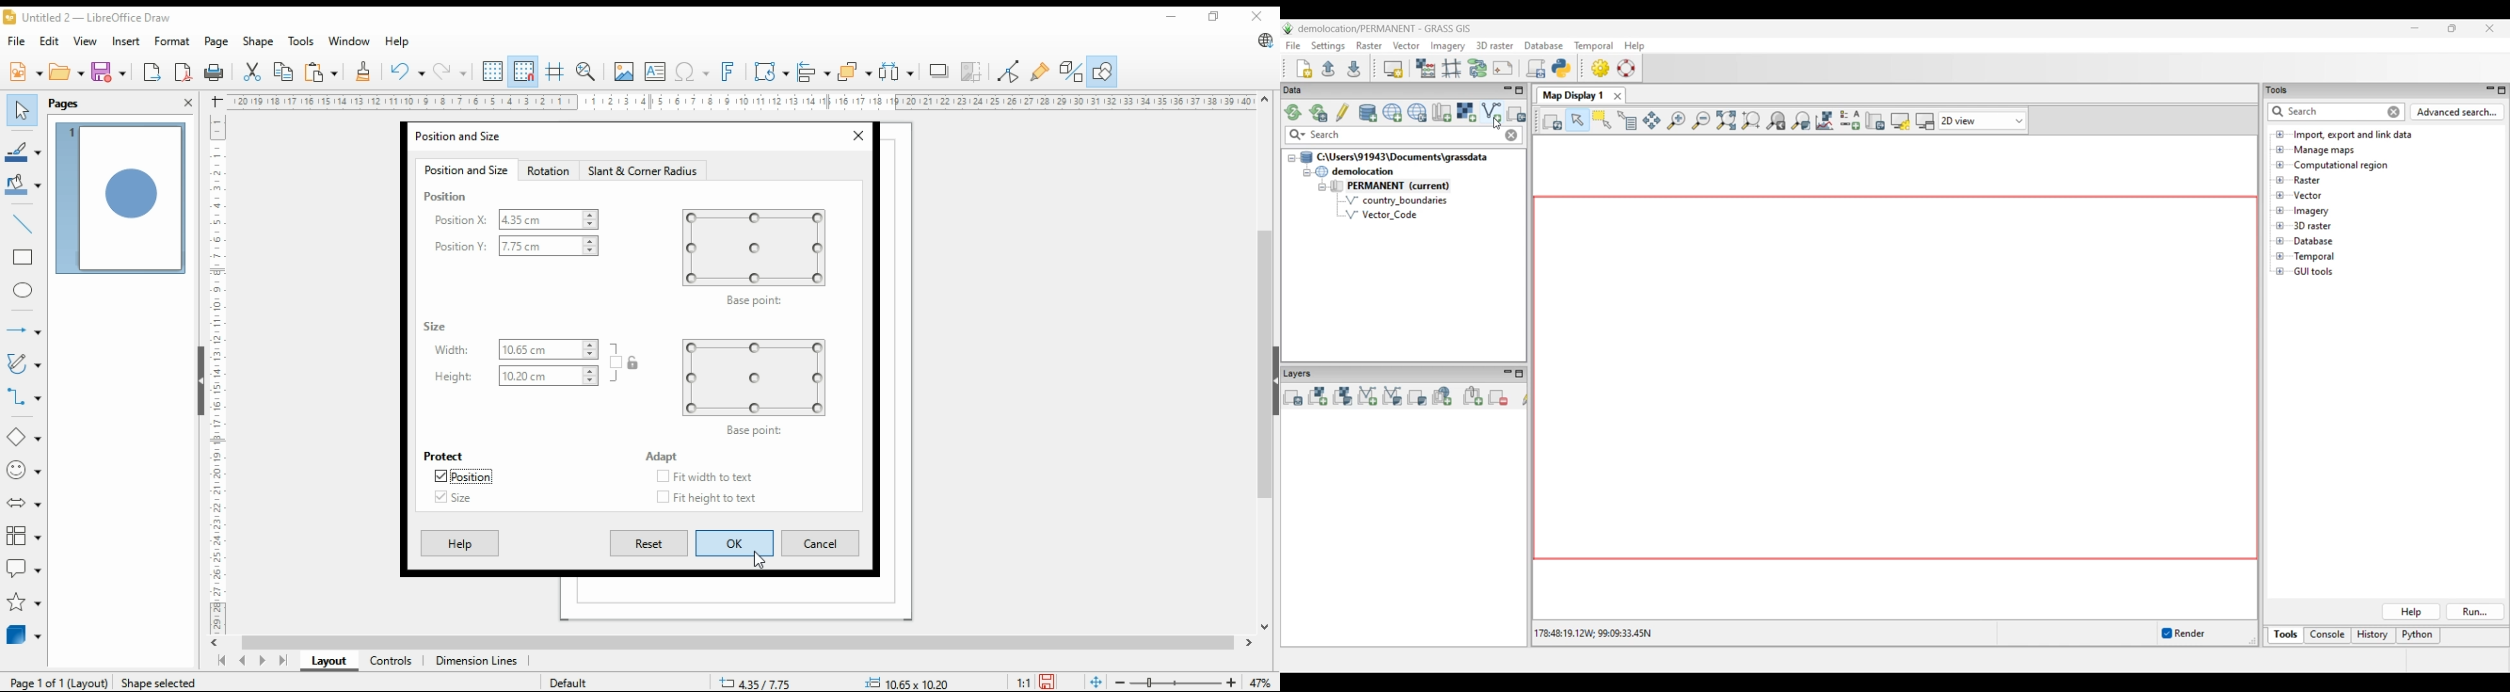 The width and height of the screenshot is (2520, 700). What do you see at coordinates (1750, 120) in the screenshot?
I see `Zoom to computational region extent` at bounding box center [1750, 120].